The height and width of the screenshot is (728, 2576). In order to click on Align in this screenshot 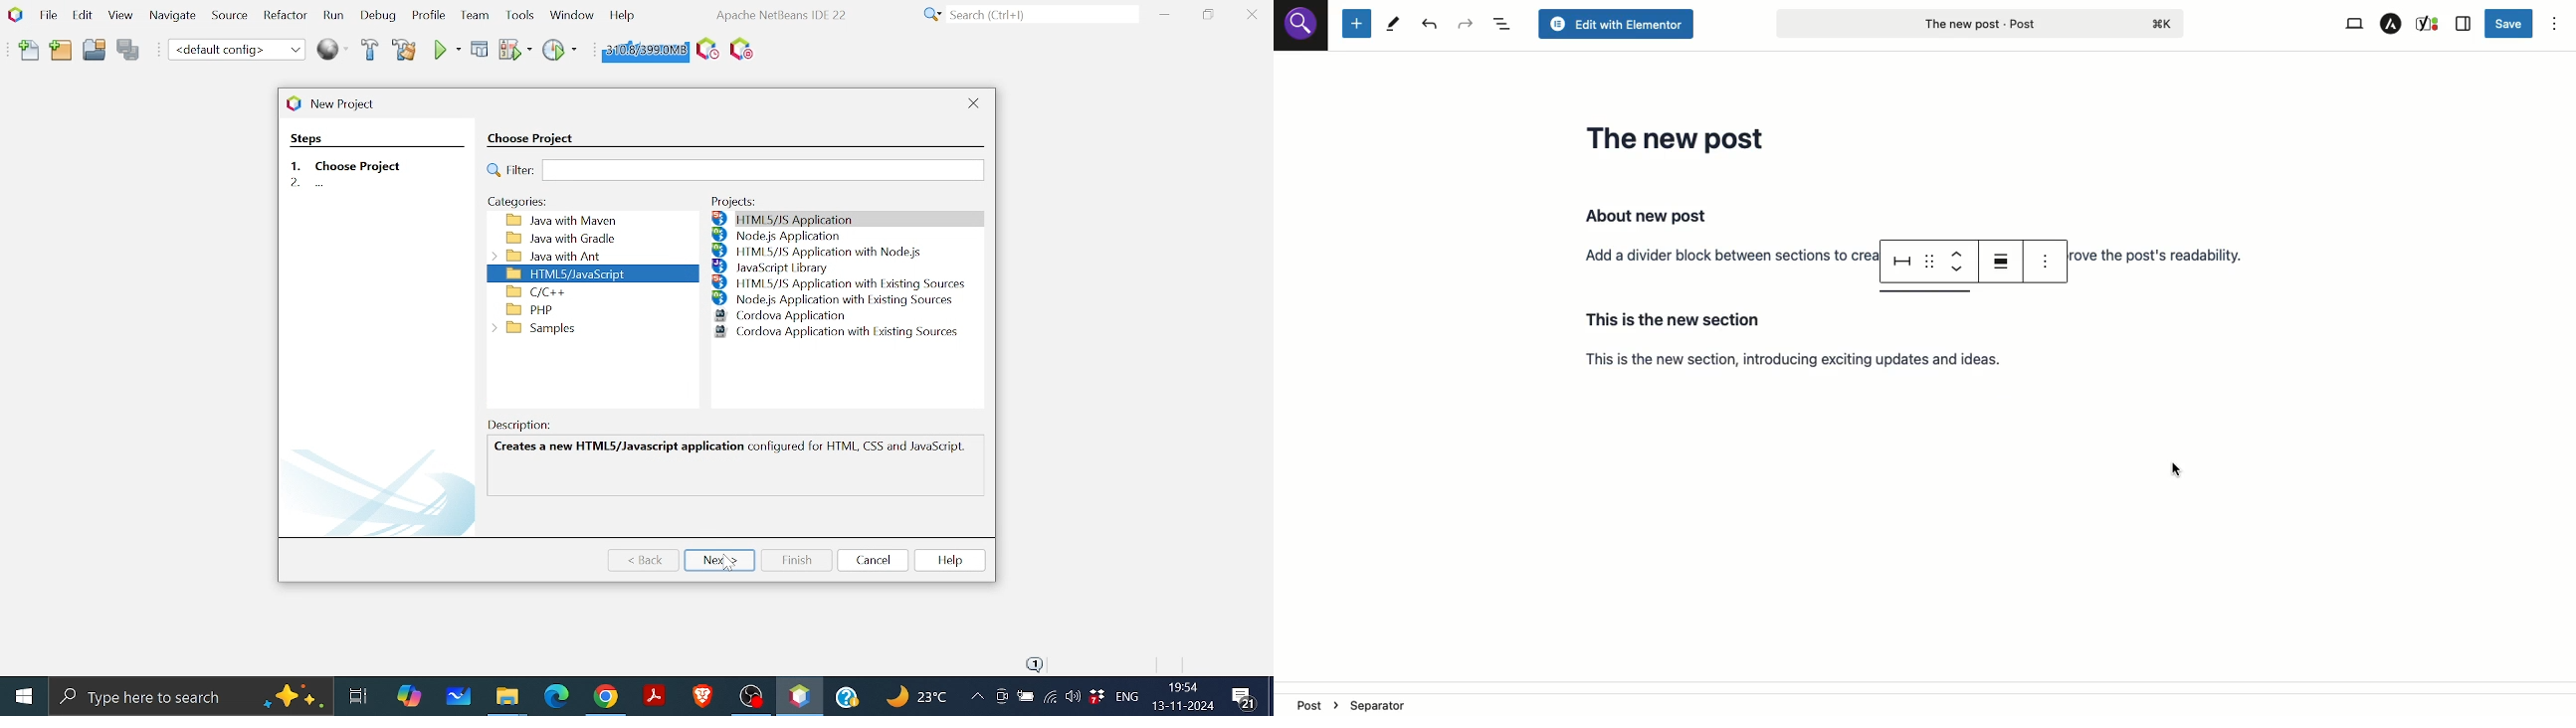, I will do `click(2004, 262)`.